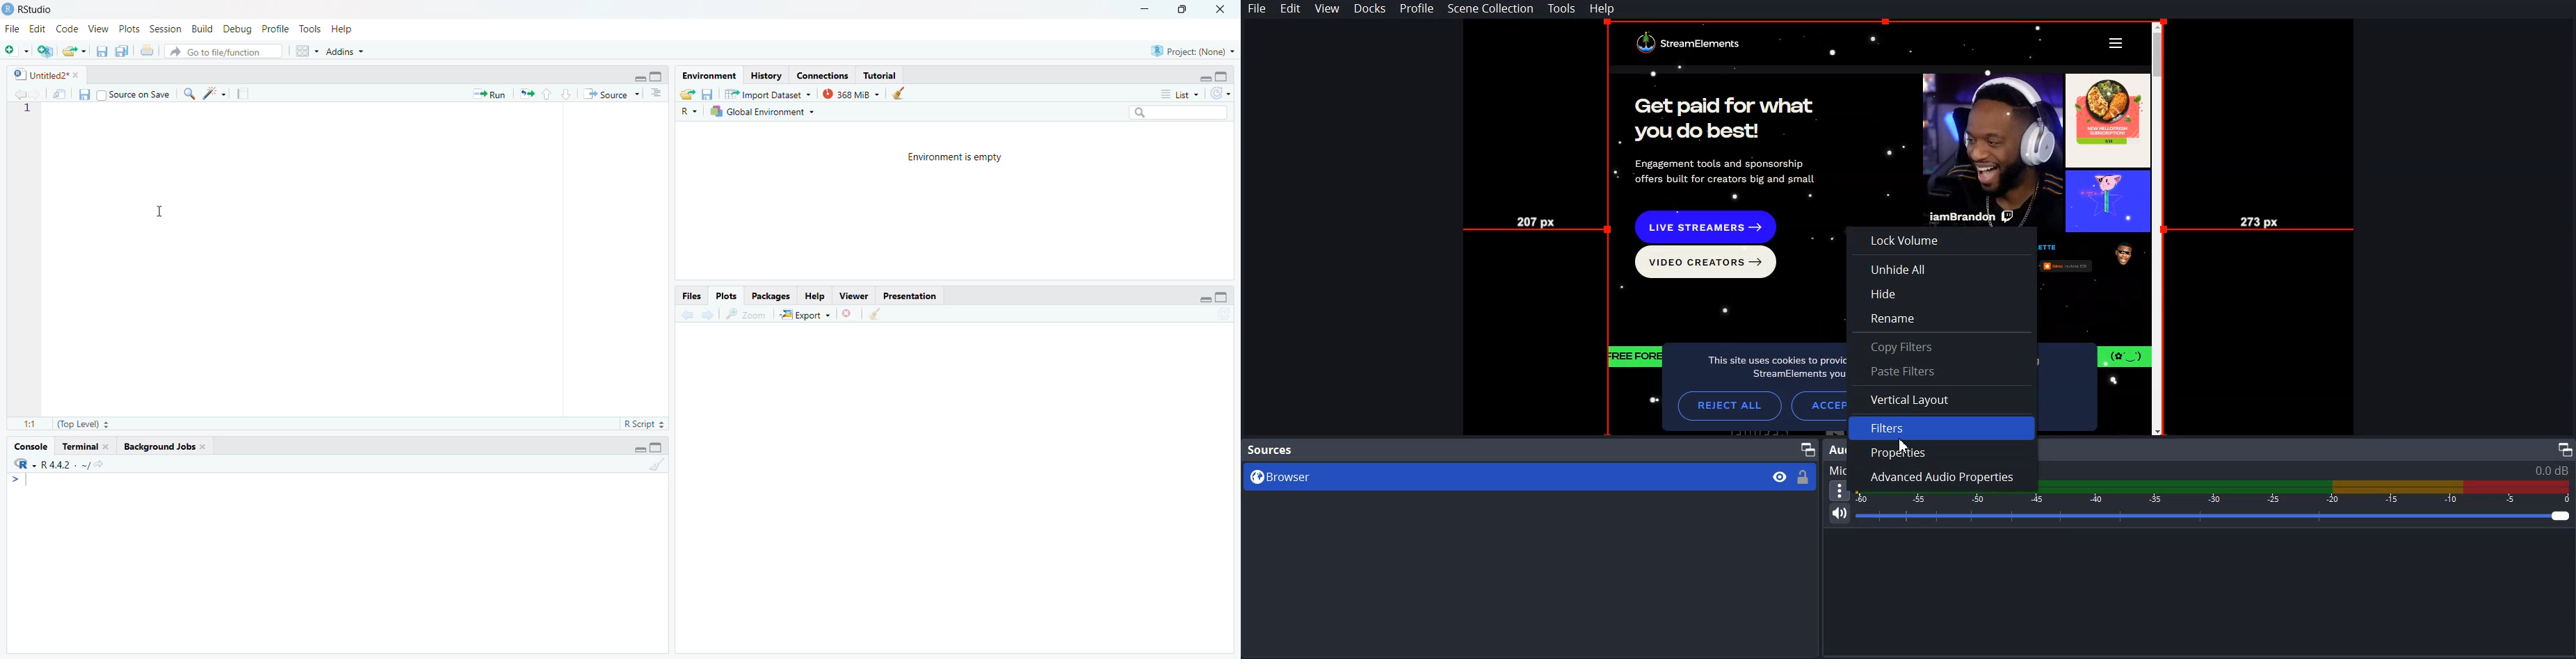 The image size is (2576, 672). I want to click on refresh, so click(1220, 94).